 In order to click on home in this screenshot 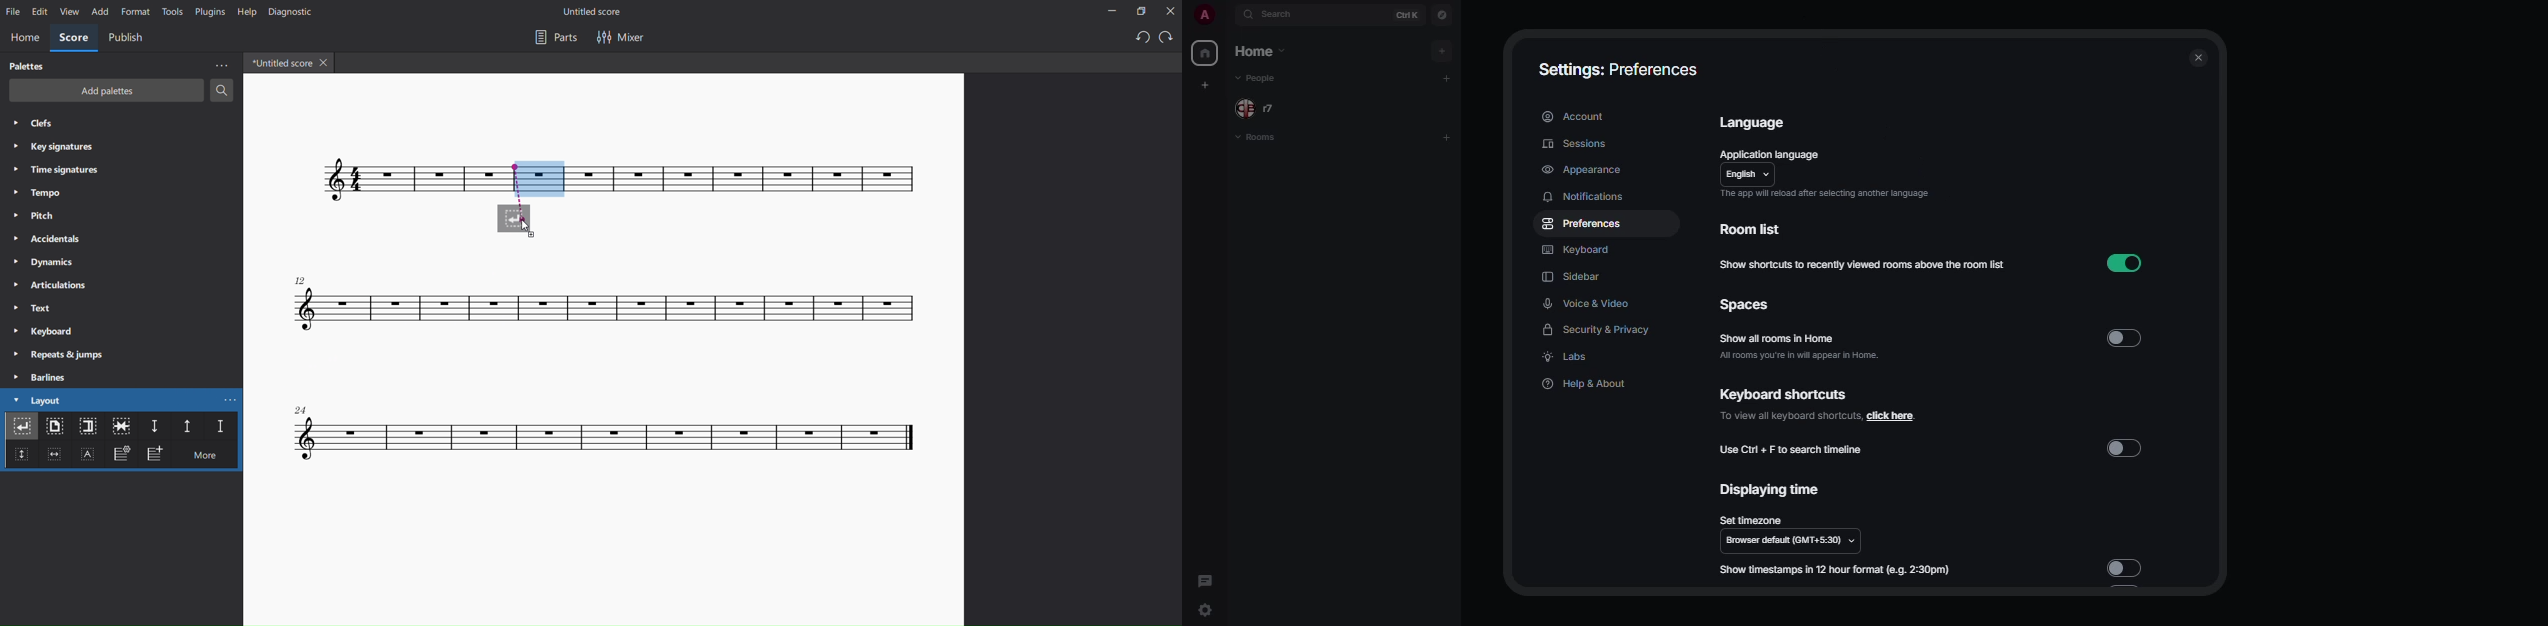, I will do `click(1205, 51)`.